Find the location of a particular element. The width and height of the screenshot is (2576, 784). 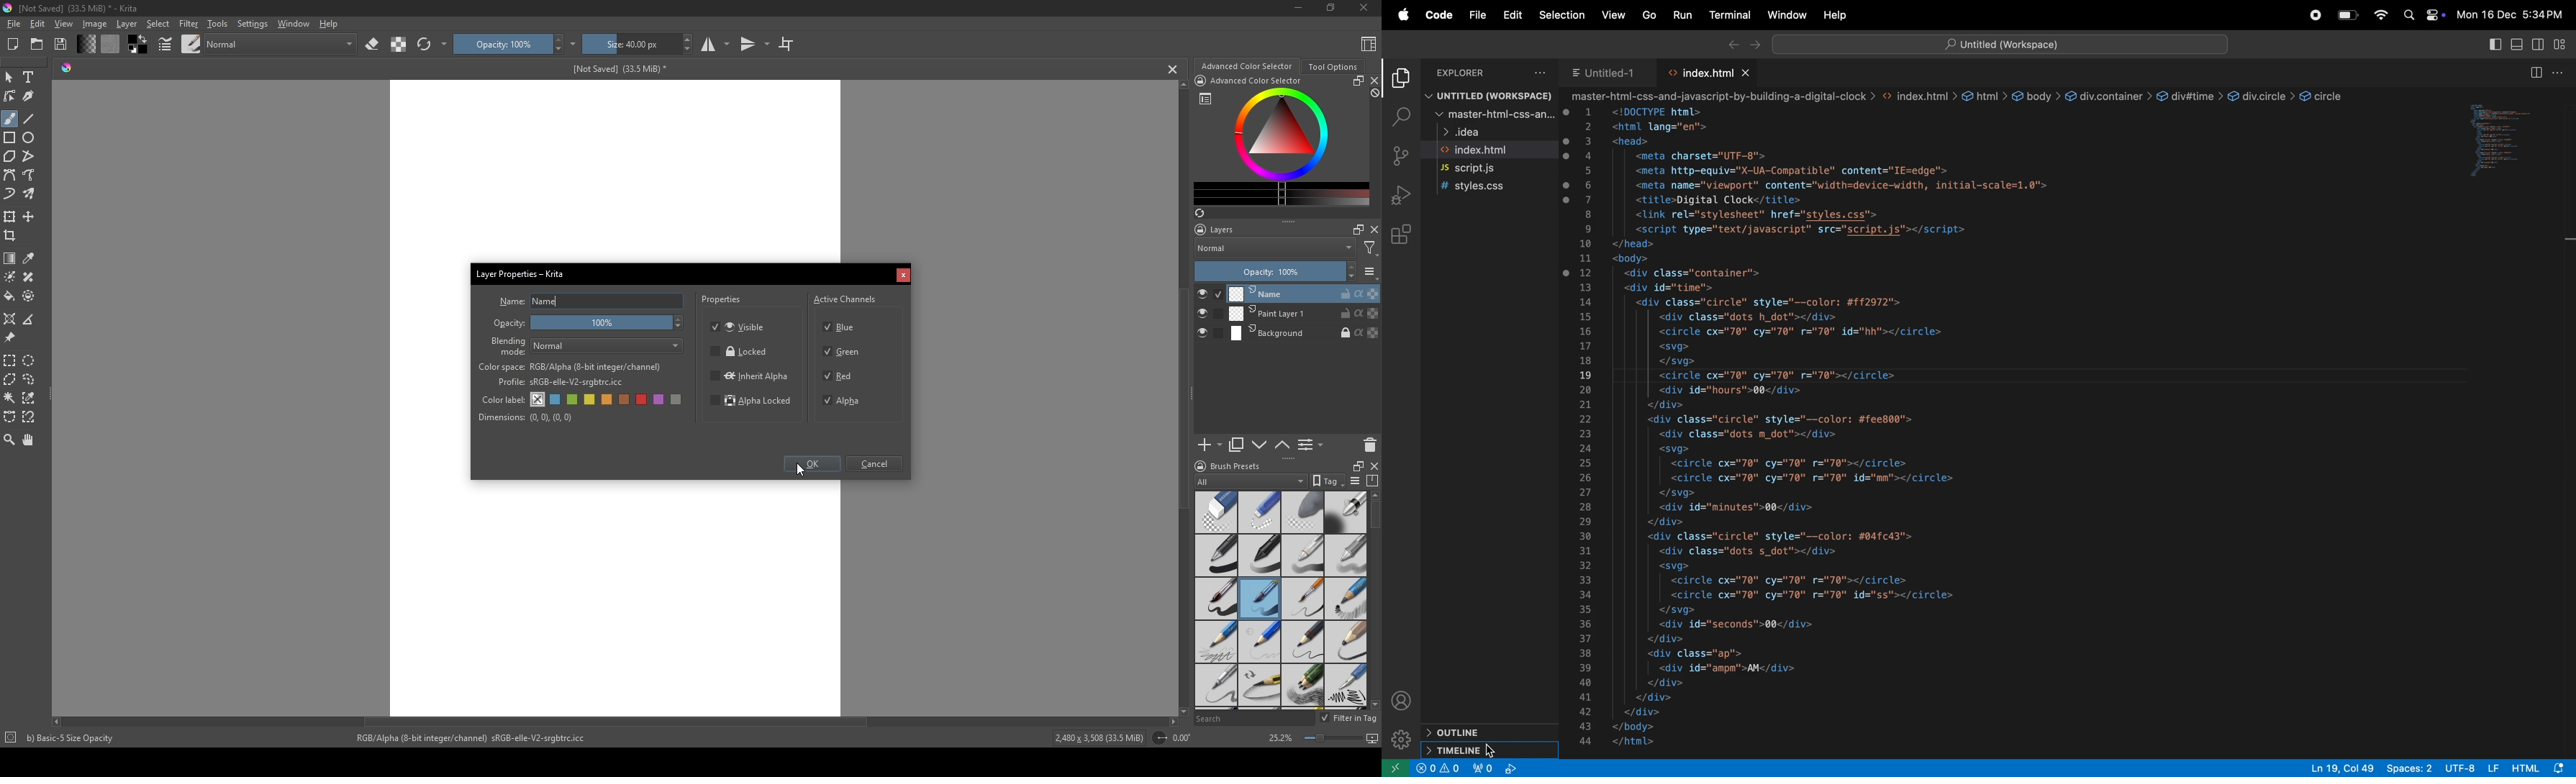

file is located at coordinates (13, 24).